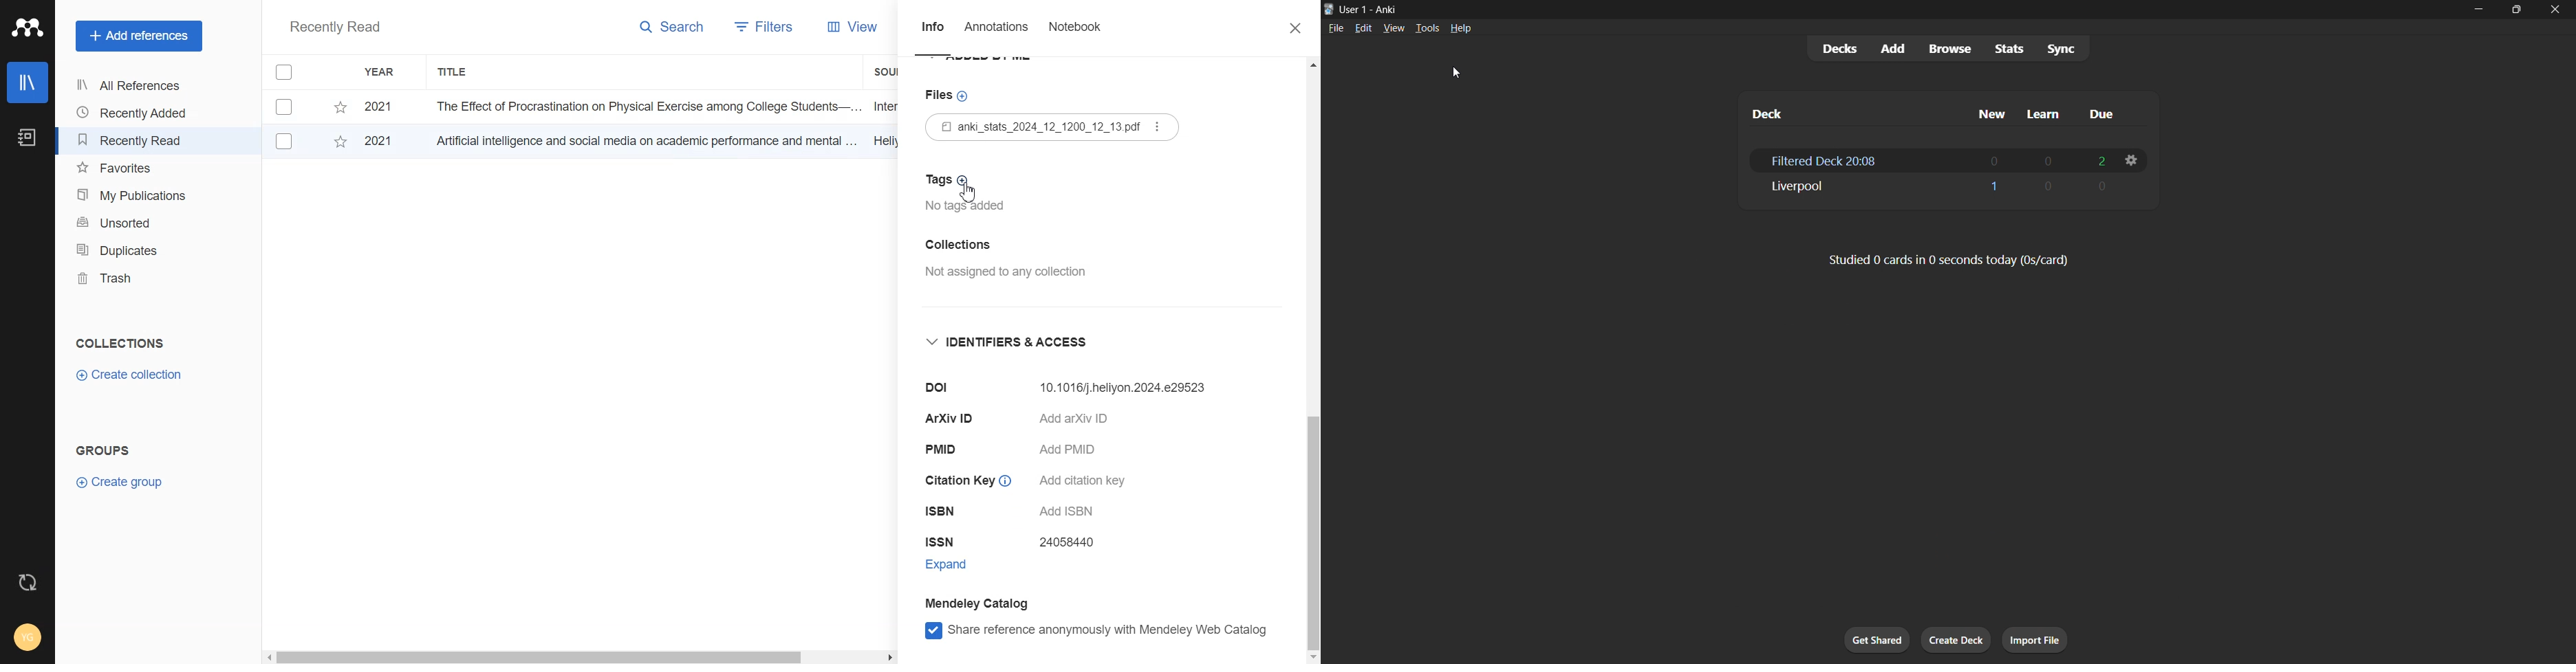 The width and height of the screenshot is (2576, 672). I want to click on 1, so click(1993, 189).